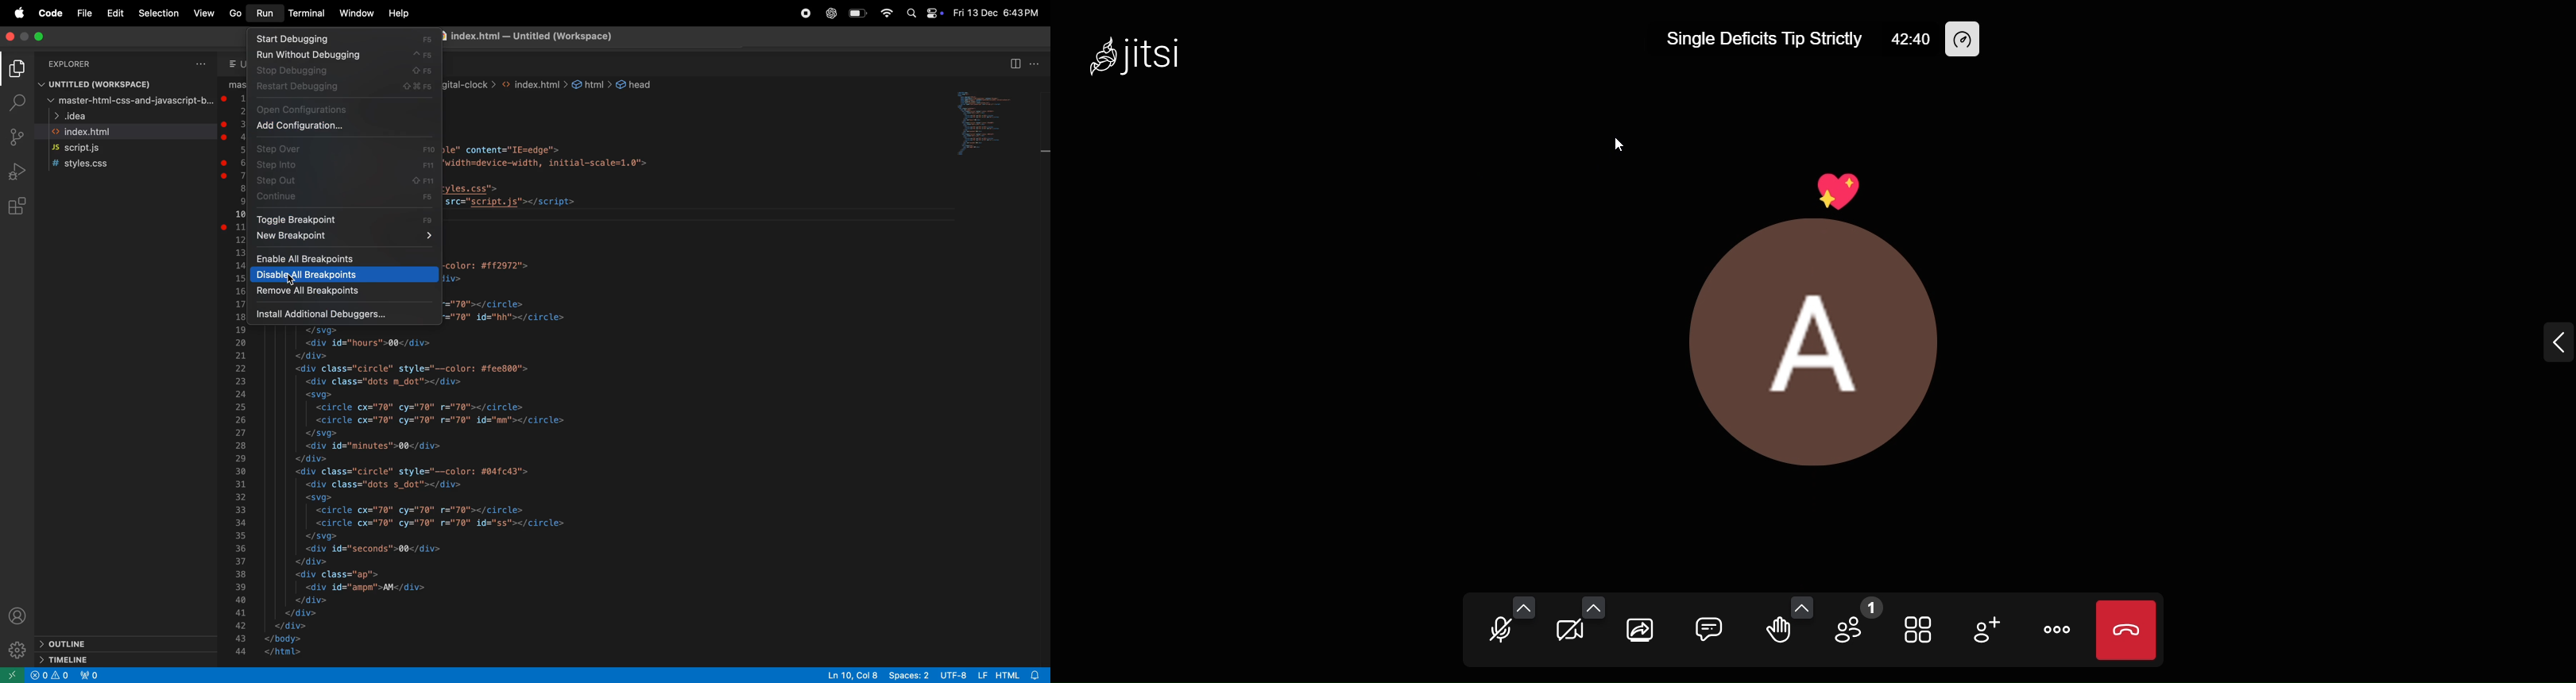 Image resolution: width=2576 pixels, height=700 pixels. I want to click on File, so click(84, 12).